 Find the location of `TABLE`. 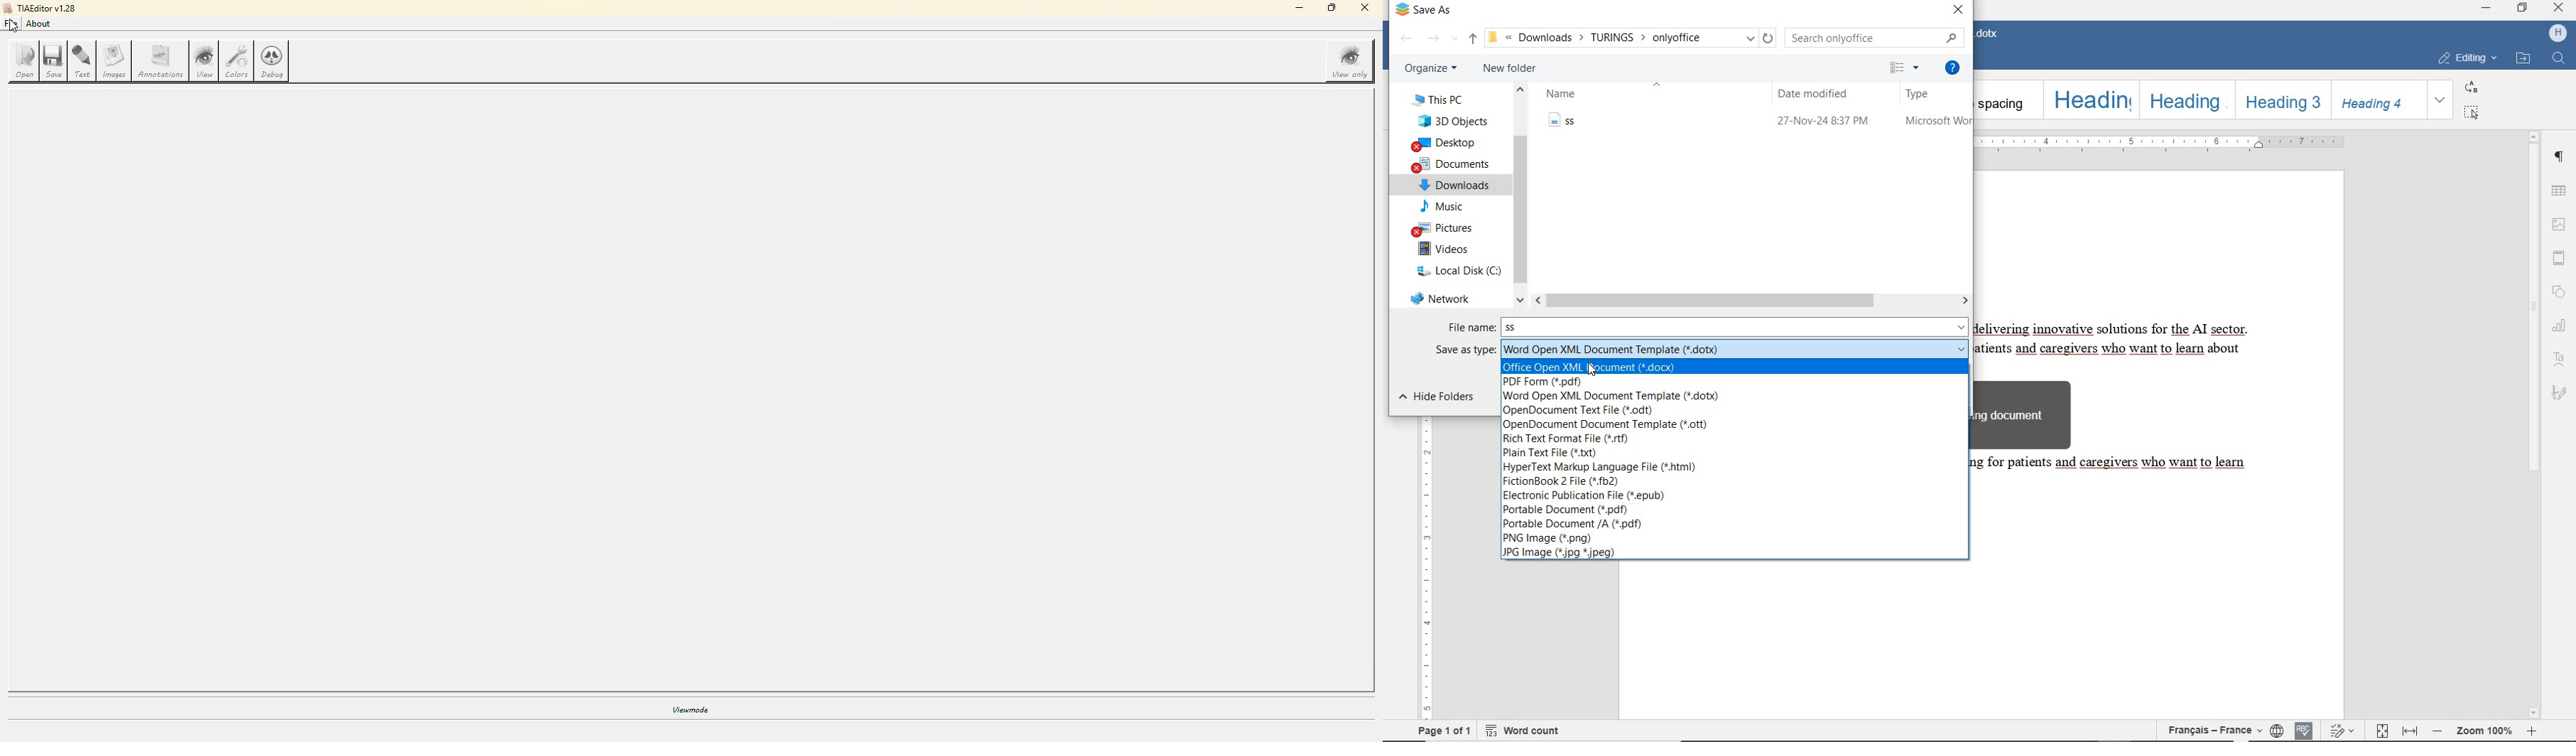

TABLE is located at coordinates (2560, 190).